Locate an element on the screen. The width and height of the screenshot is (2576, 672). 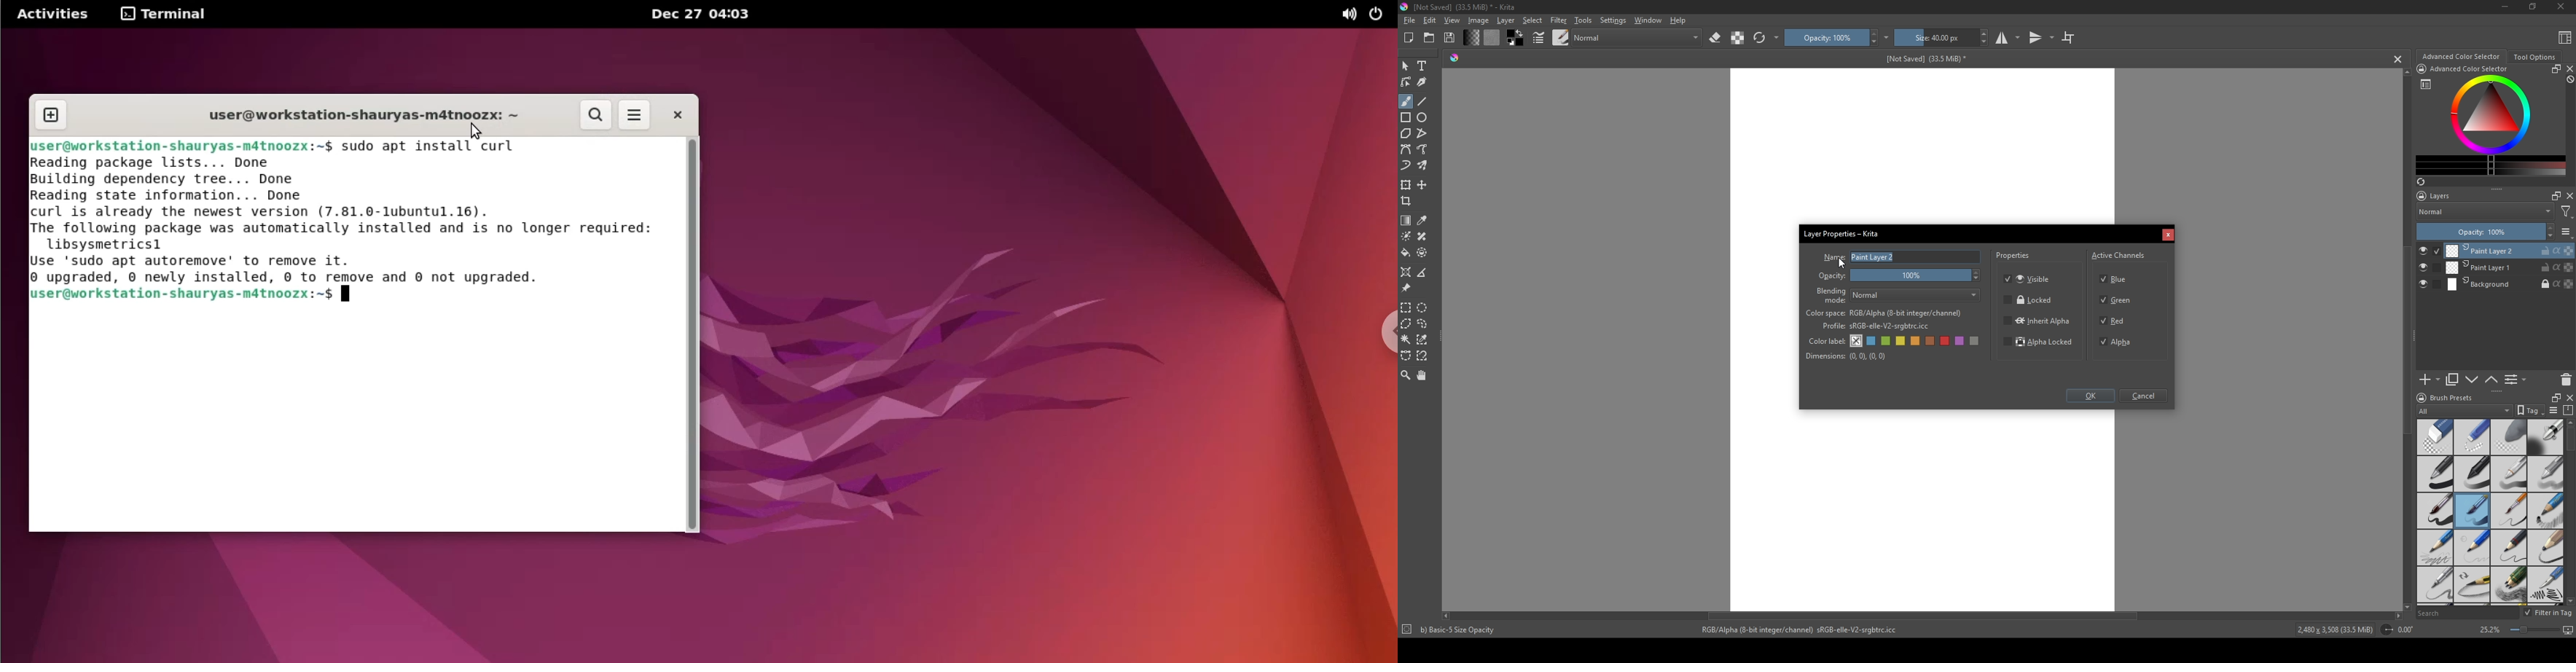
Normal is located at coordinates (2486, 211).